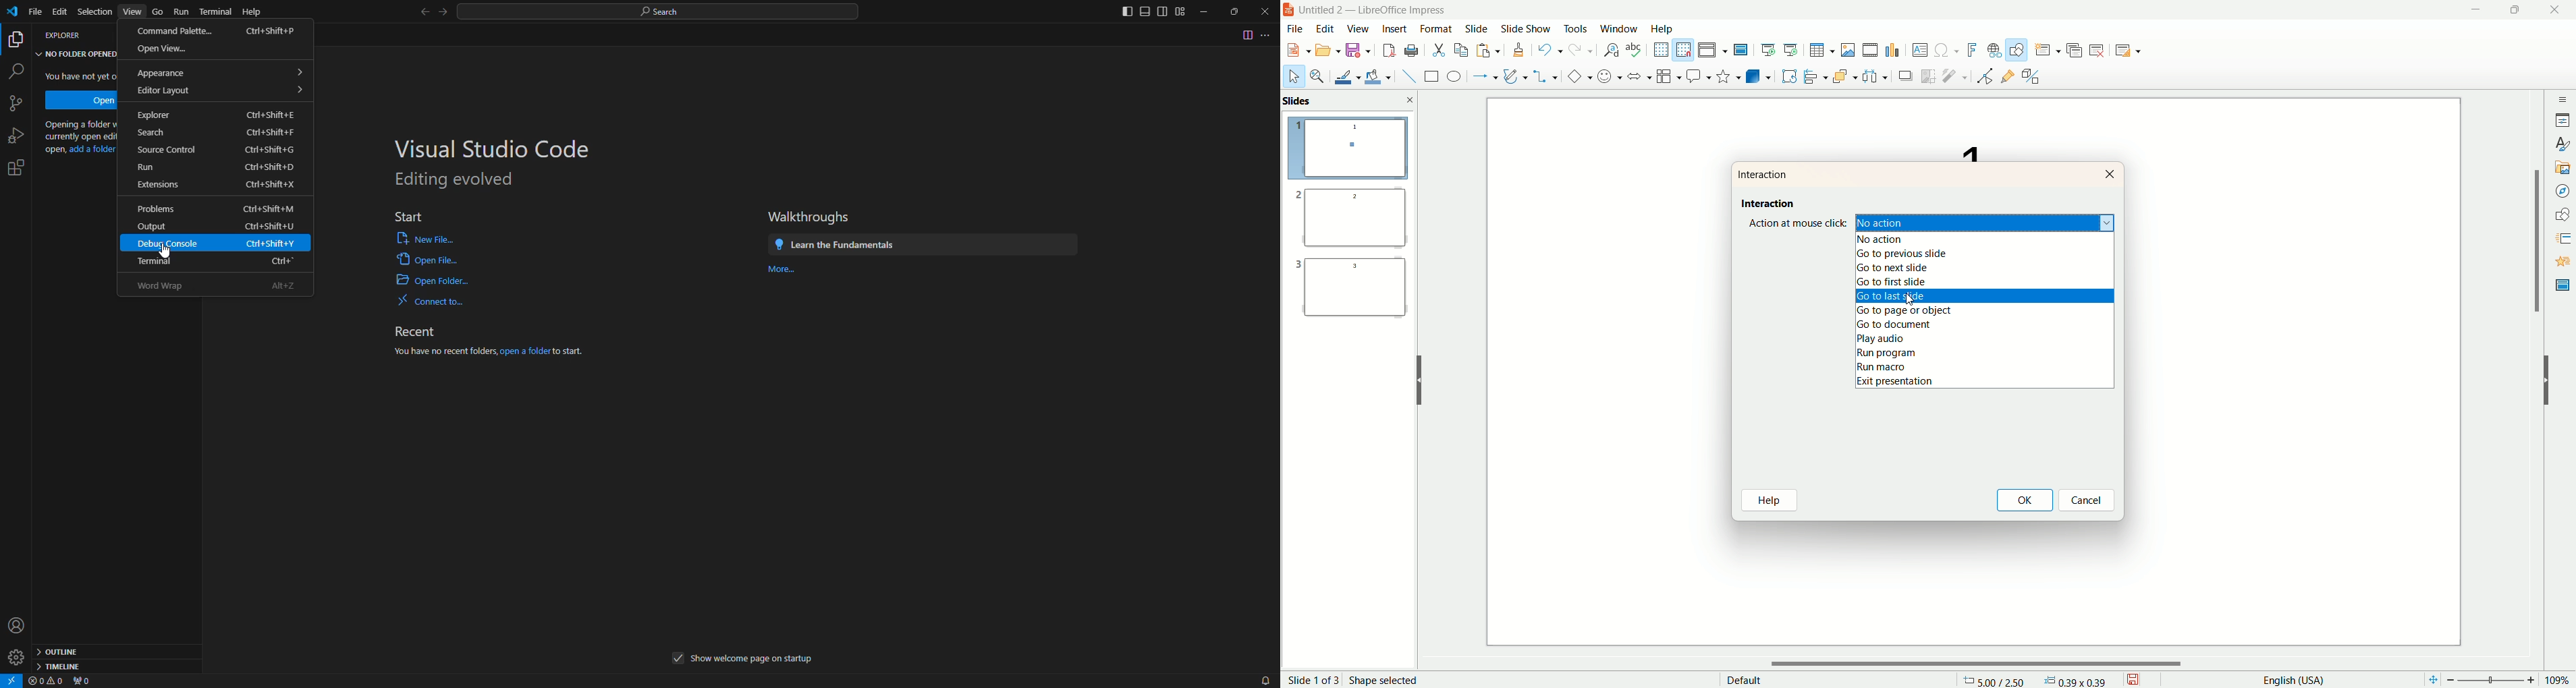  What do you see at coordinates (34, 13) in the screenshot?
I see `File` at bounding box center [34, 13].